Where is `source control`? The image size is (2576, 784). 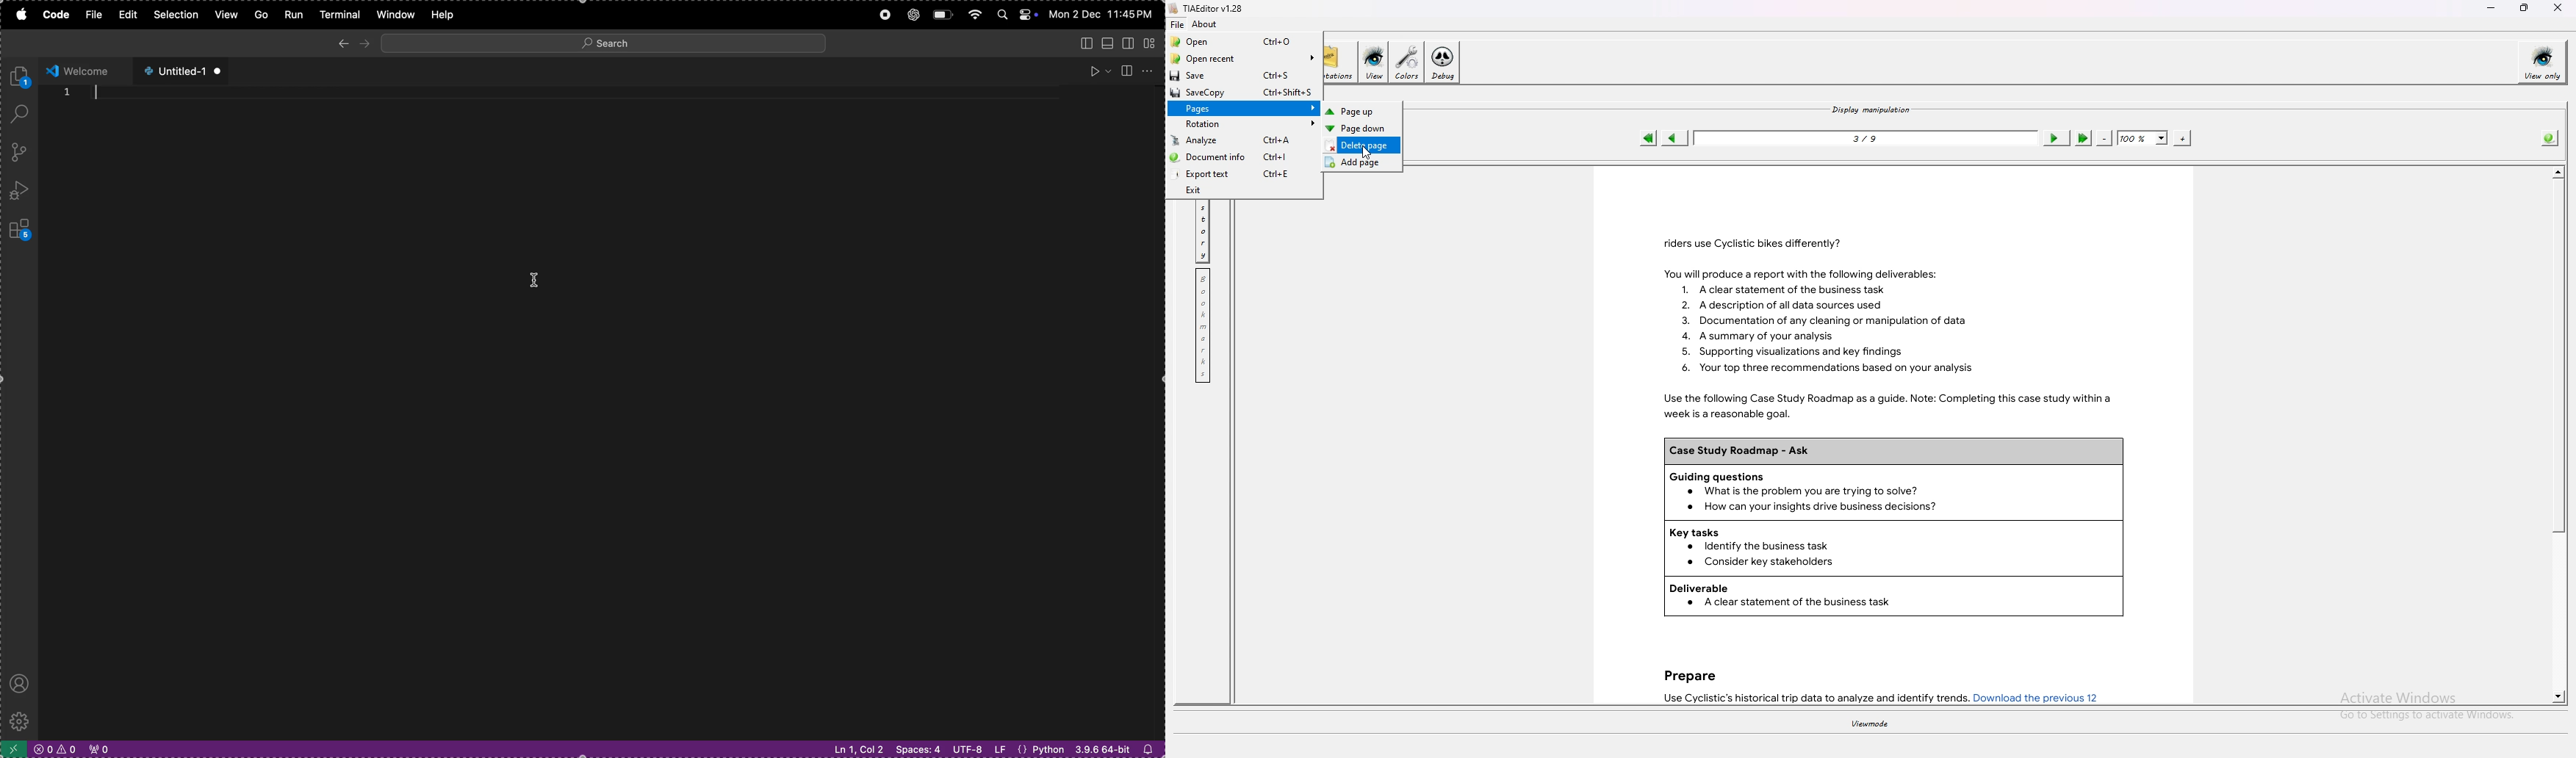
source control is located at coordinates (16, 152).